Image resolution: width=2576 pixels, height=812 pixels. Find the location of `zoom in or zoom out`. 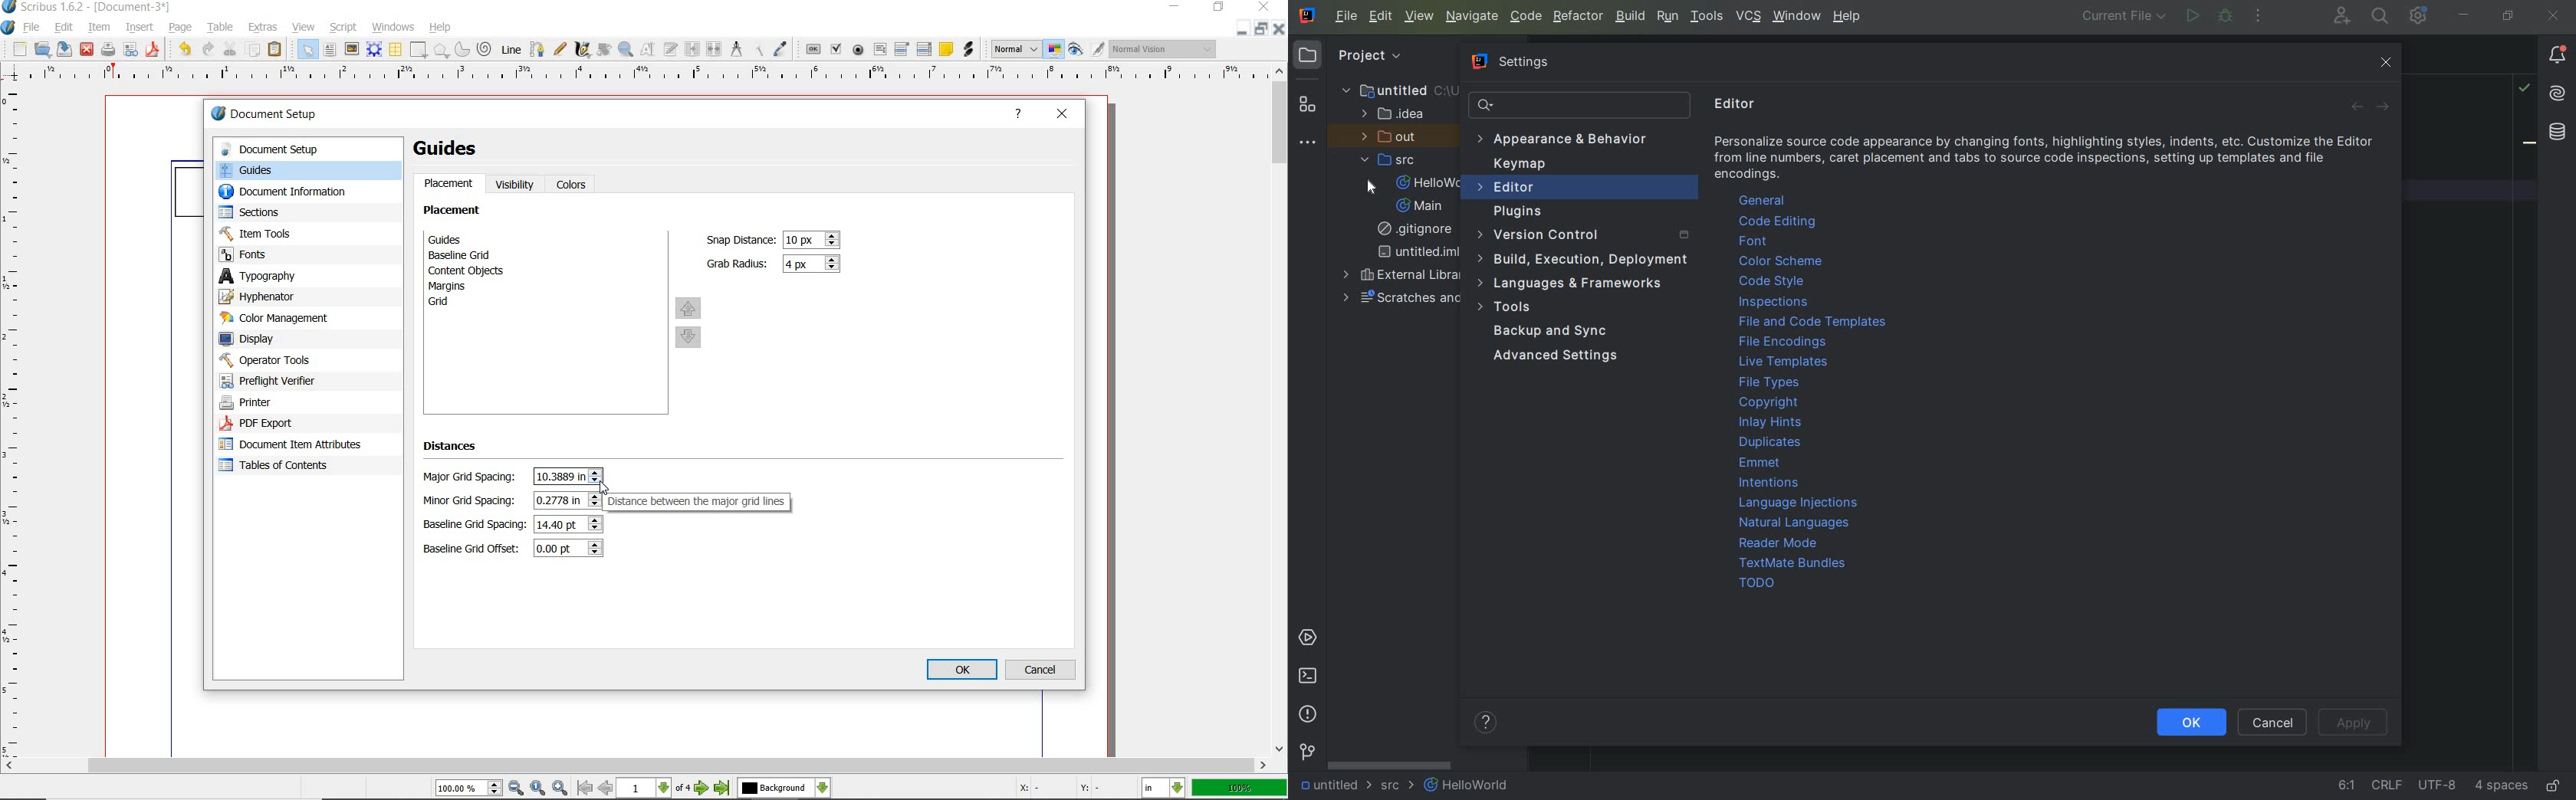

zoom in or zoom out is located at coordinates (626, 51).